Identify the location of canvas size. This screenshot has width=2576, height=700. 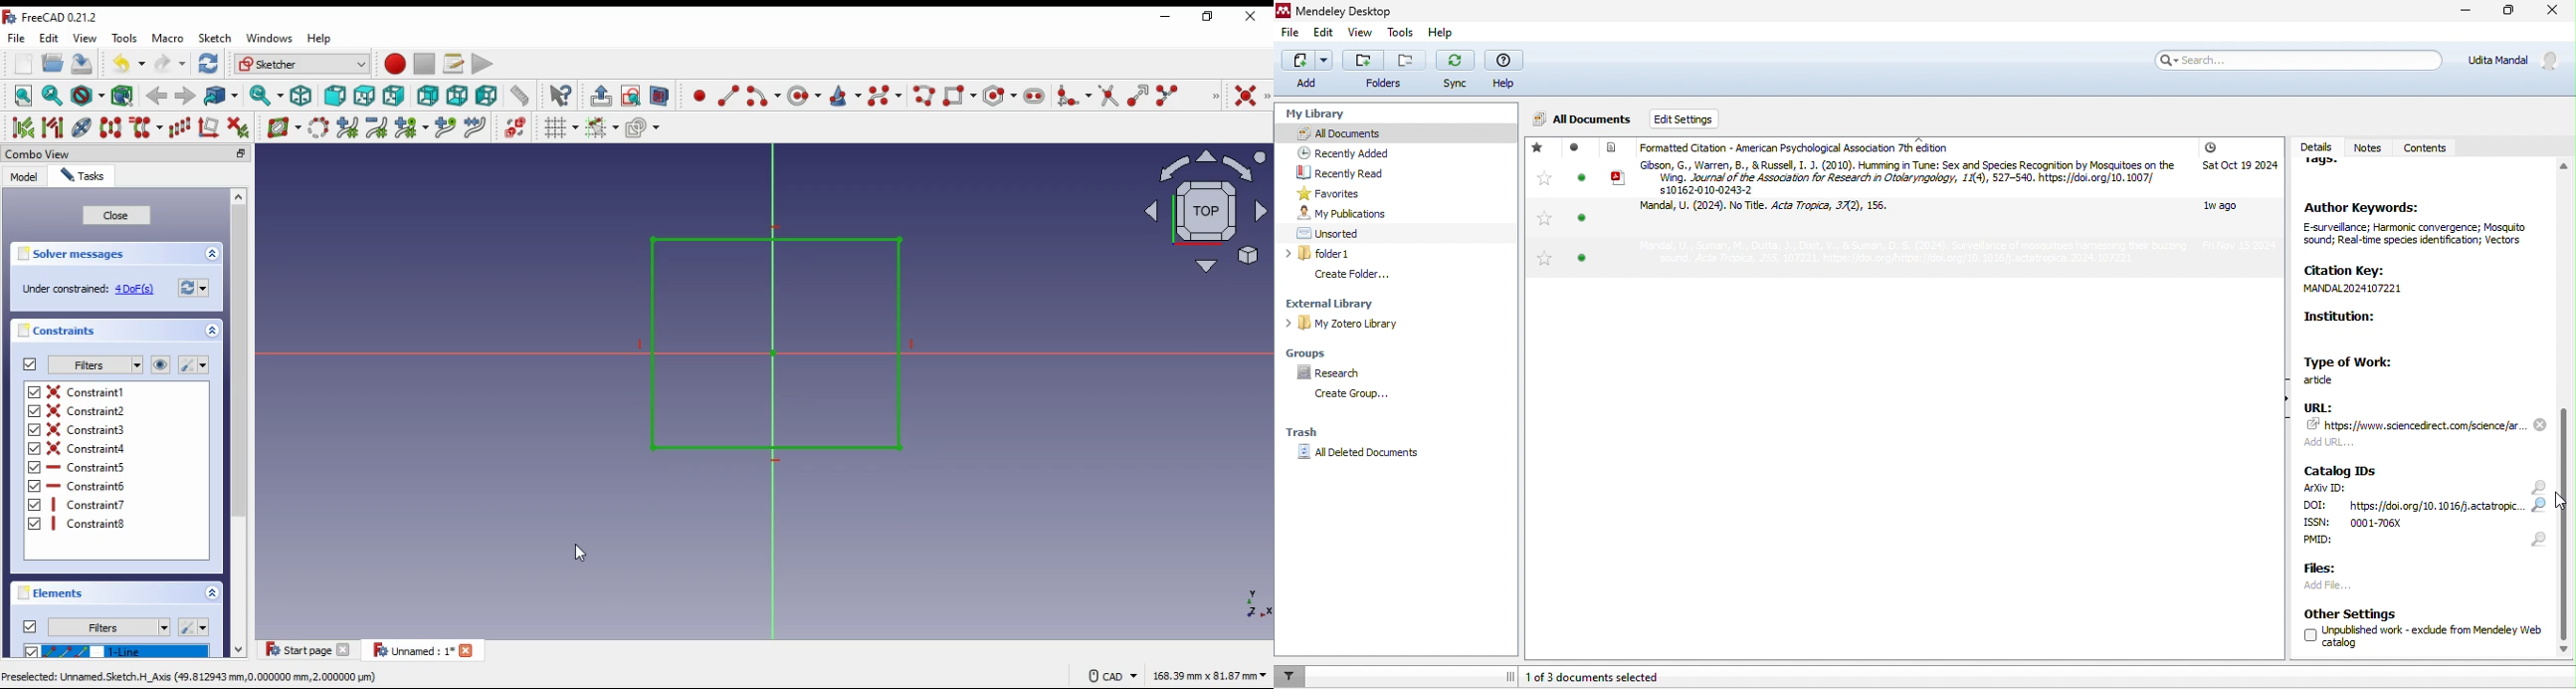
(1210, 674).